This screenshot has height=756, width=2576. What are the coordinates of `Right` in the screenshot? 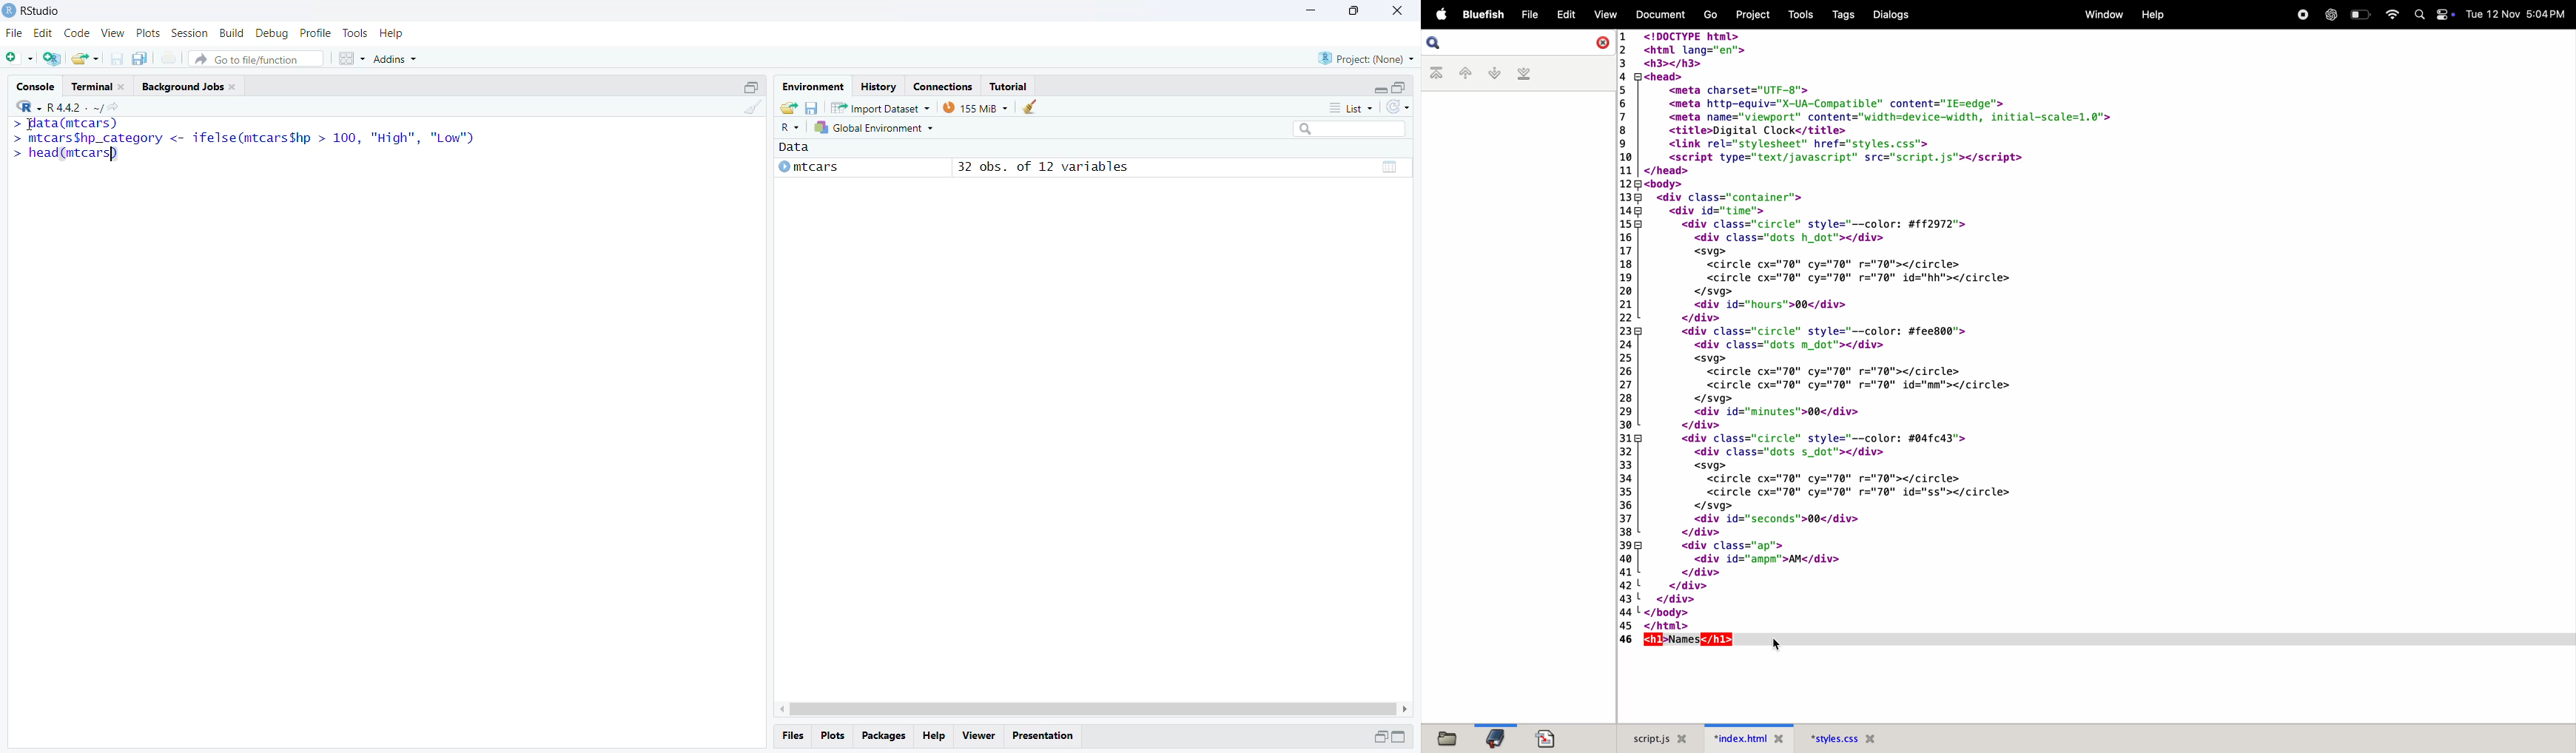 It's located at (1407, 708).